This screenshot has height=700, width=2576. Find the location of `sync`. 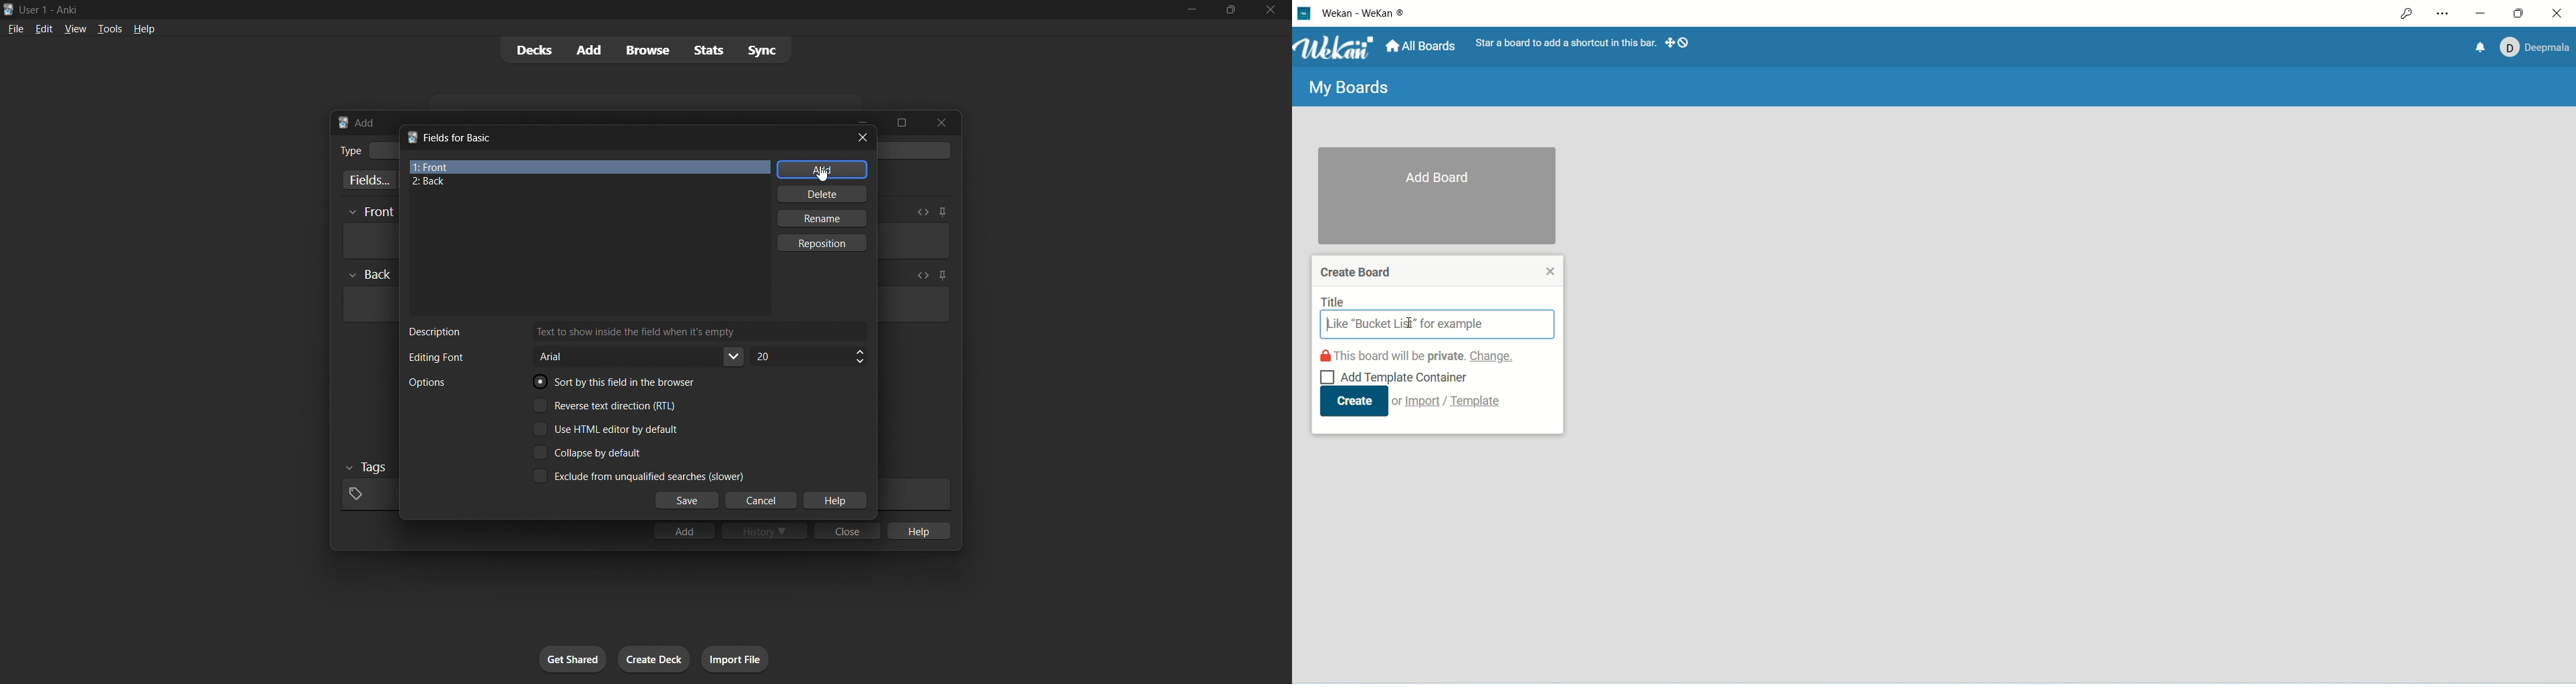

sync is located at coordinates (762, 49).